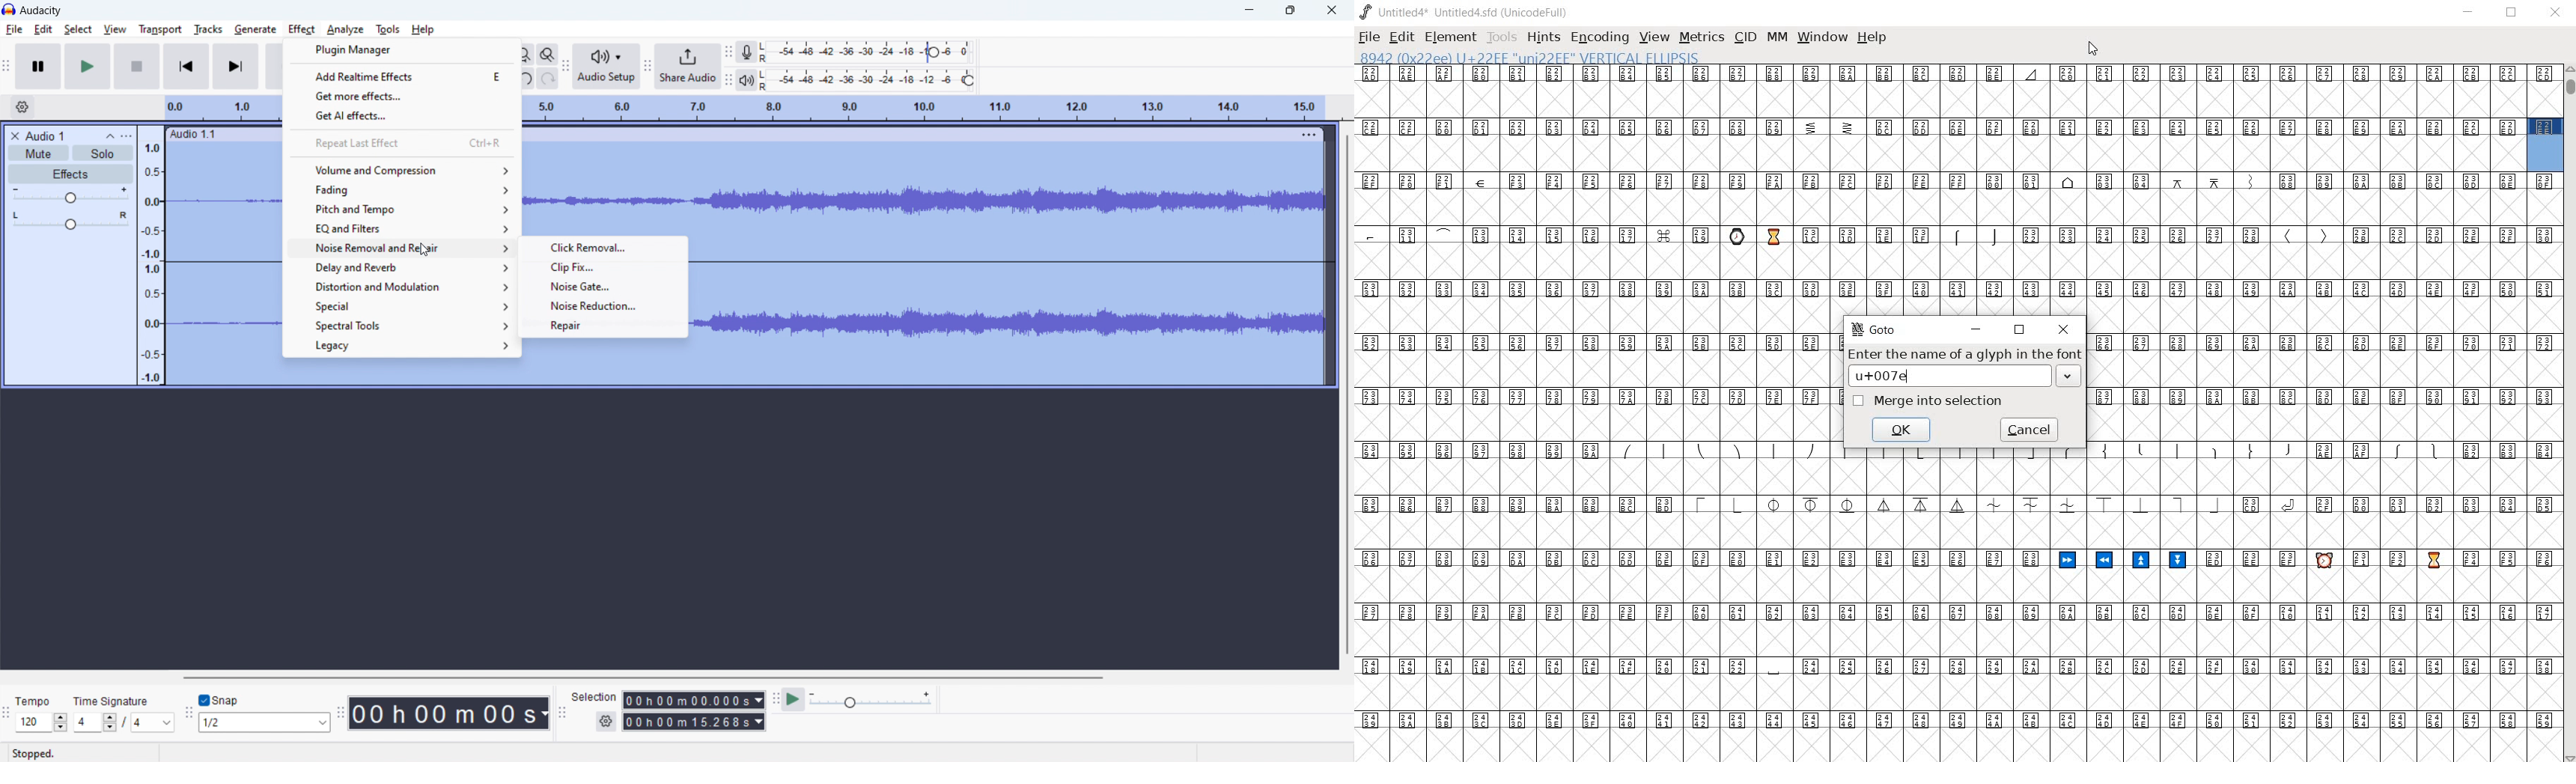  I want to click on playback meter, so click(875, 80).